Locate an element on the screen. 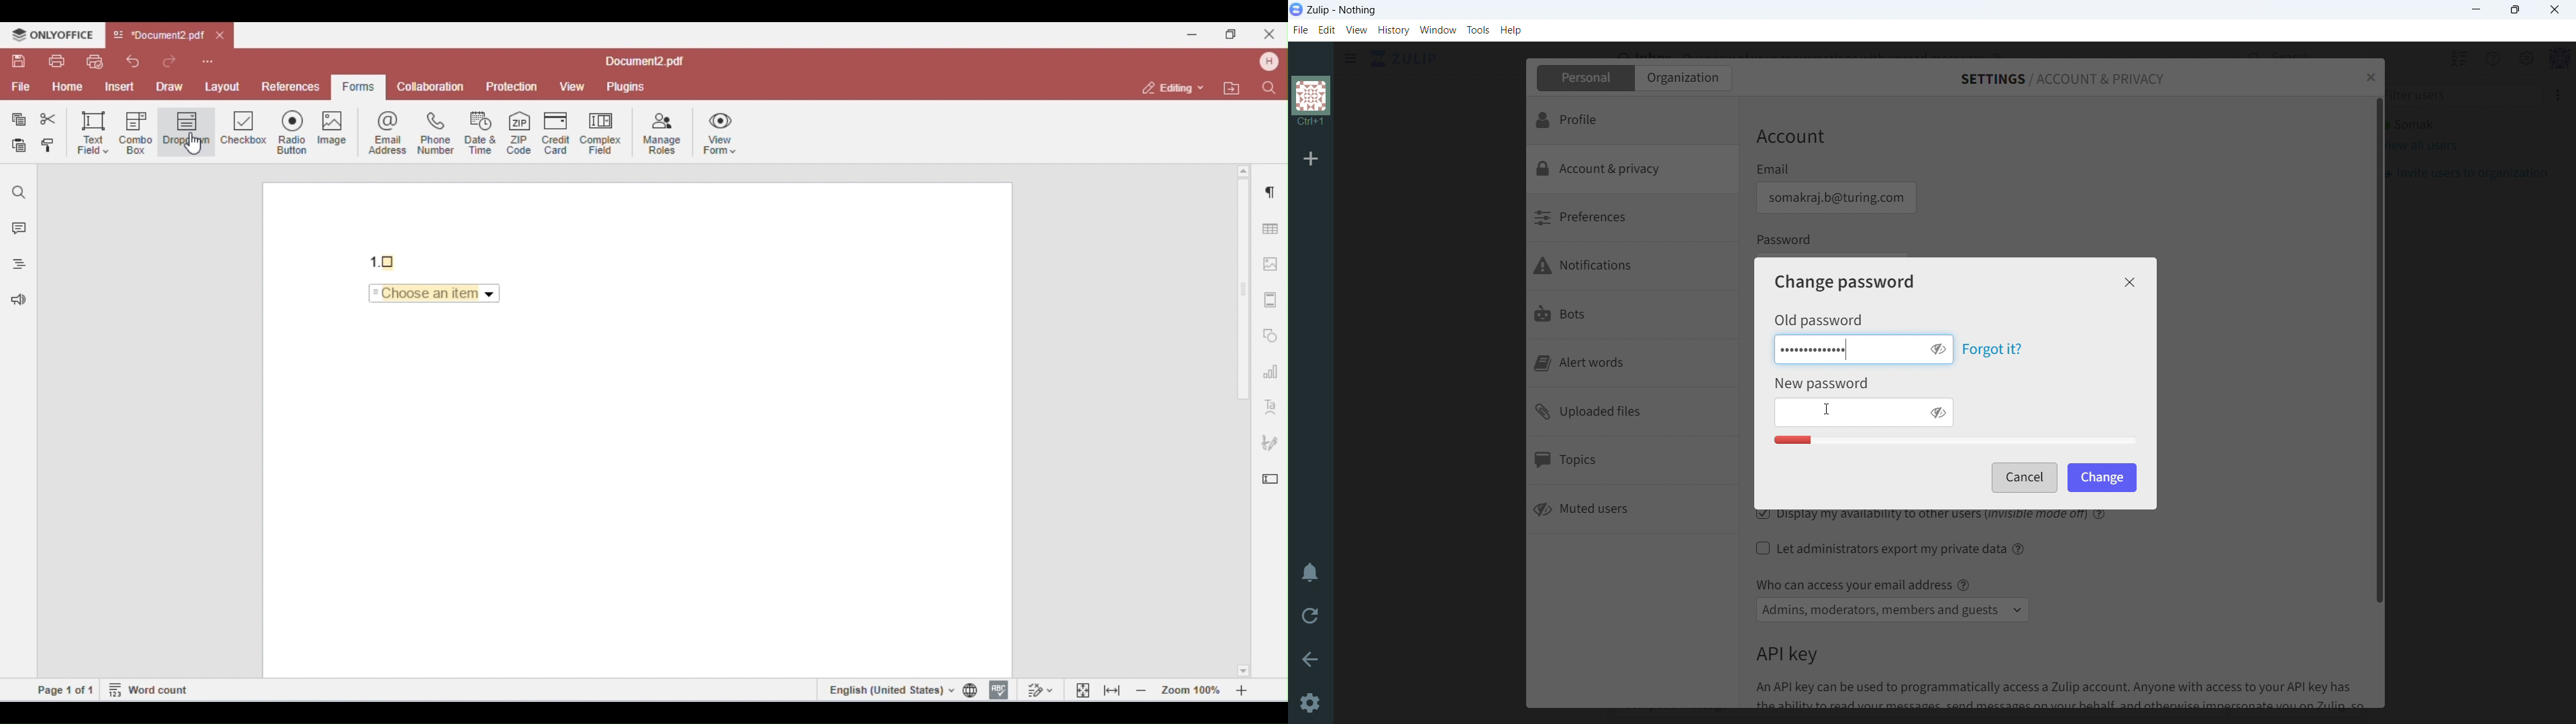 The image size is (2576, 728). close is located at coordinates (2555, 9).